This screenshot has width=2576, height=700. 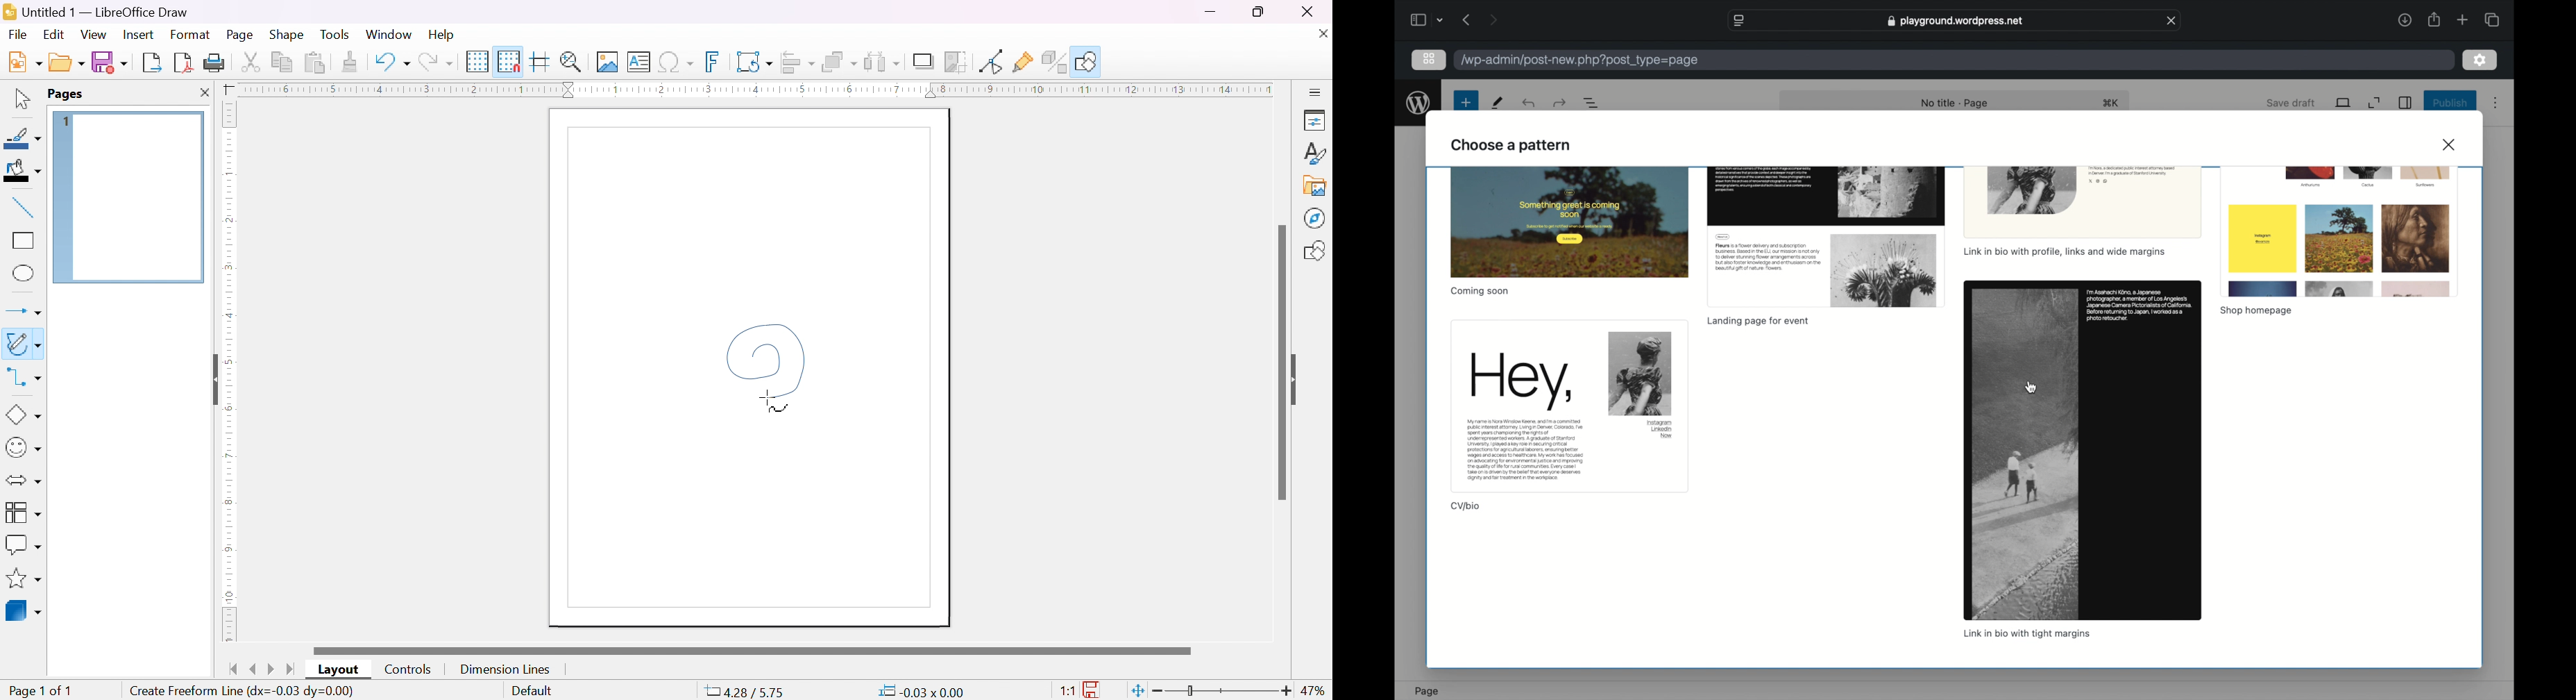 What do you see at coordinates (1324, 33) in the screenshot?
I see `close` at bounding box center [1324, 33].